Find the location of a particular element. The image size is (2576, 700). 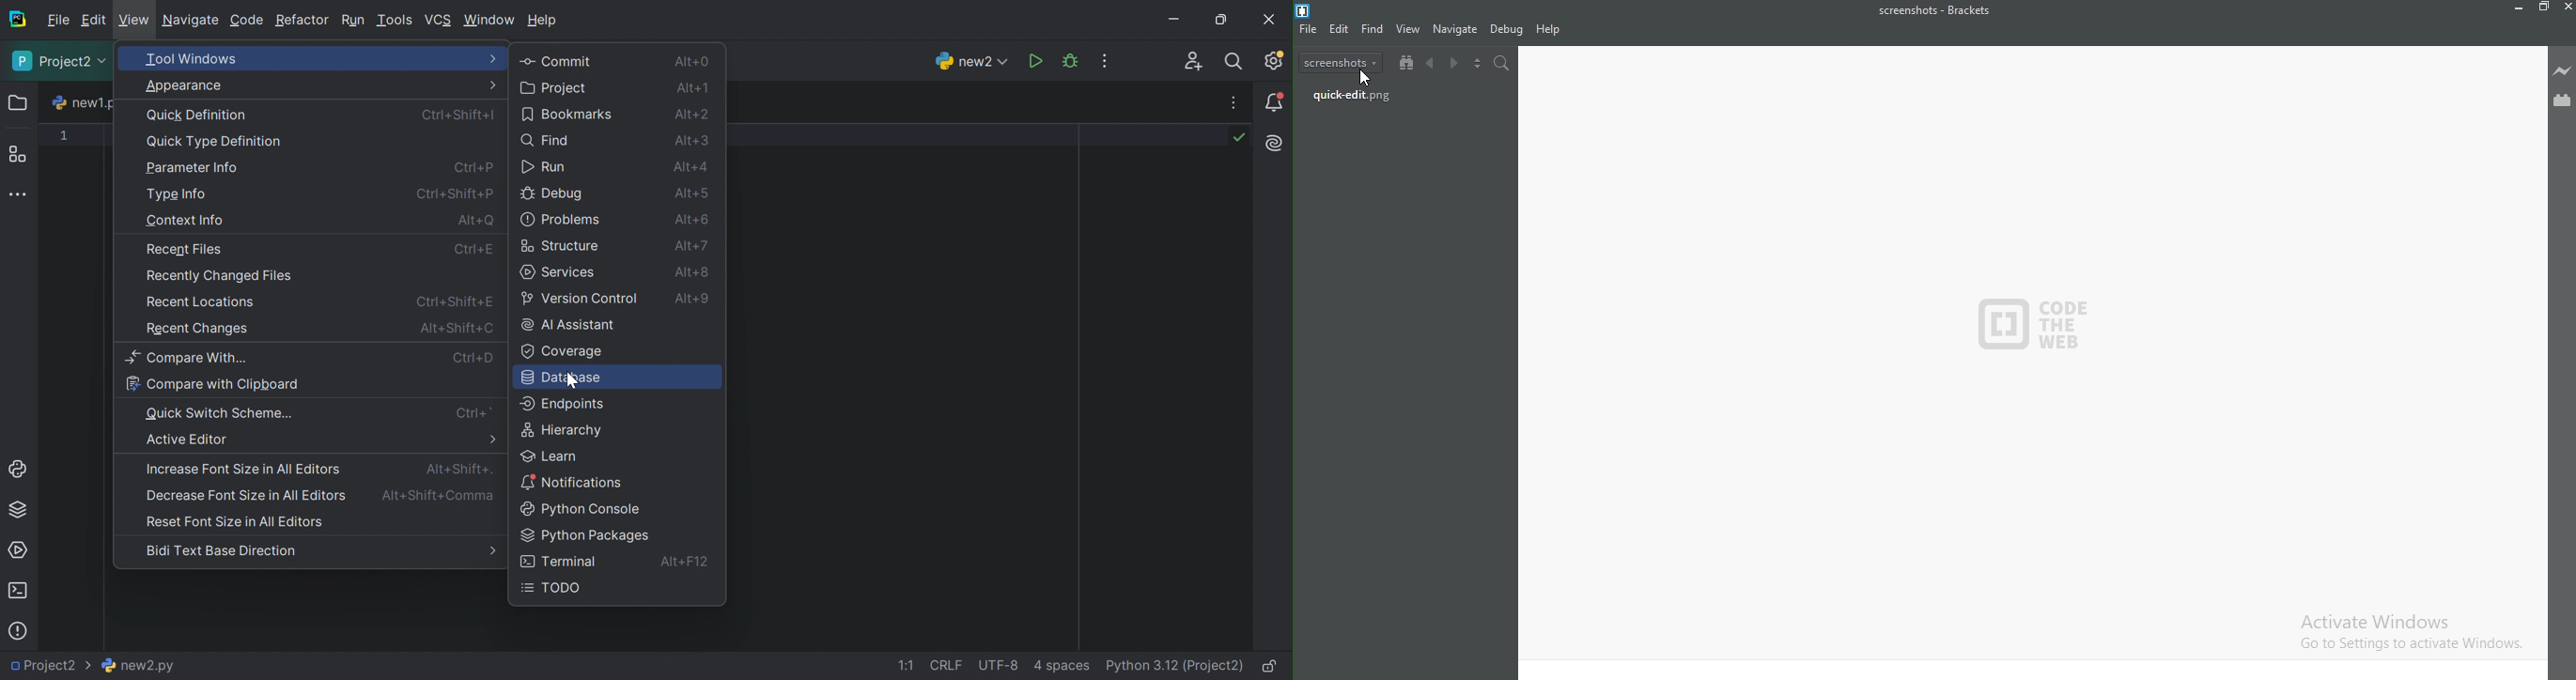

Tools is located at coordinates (395, 20).